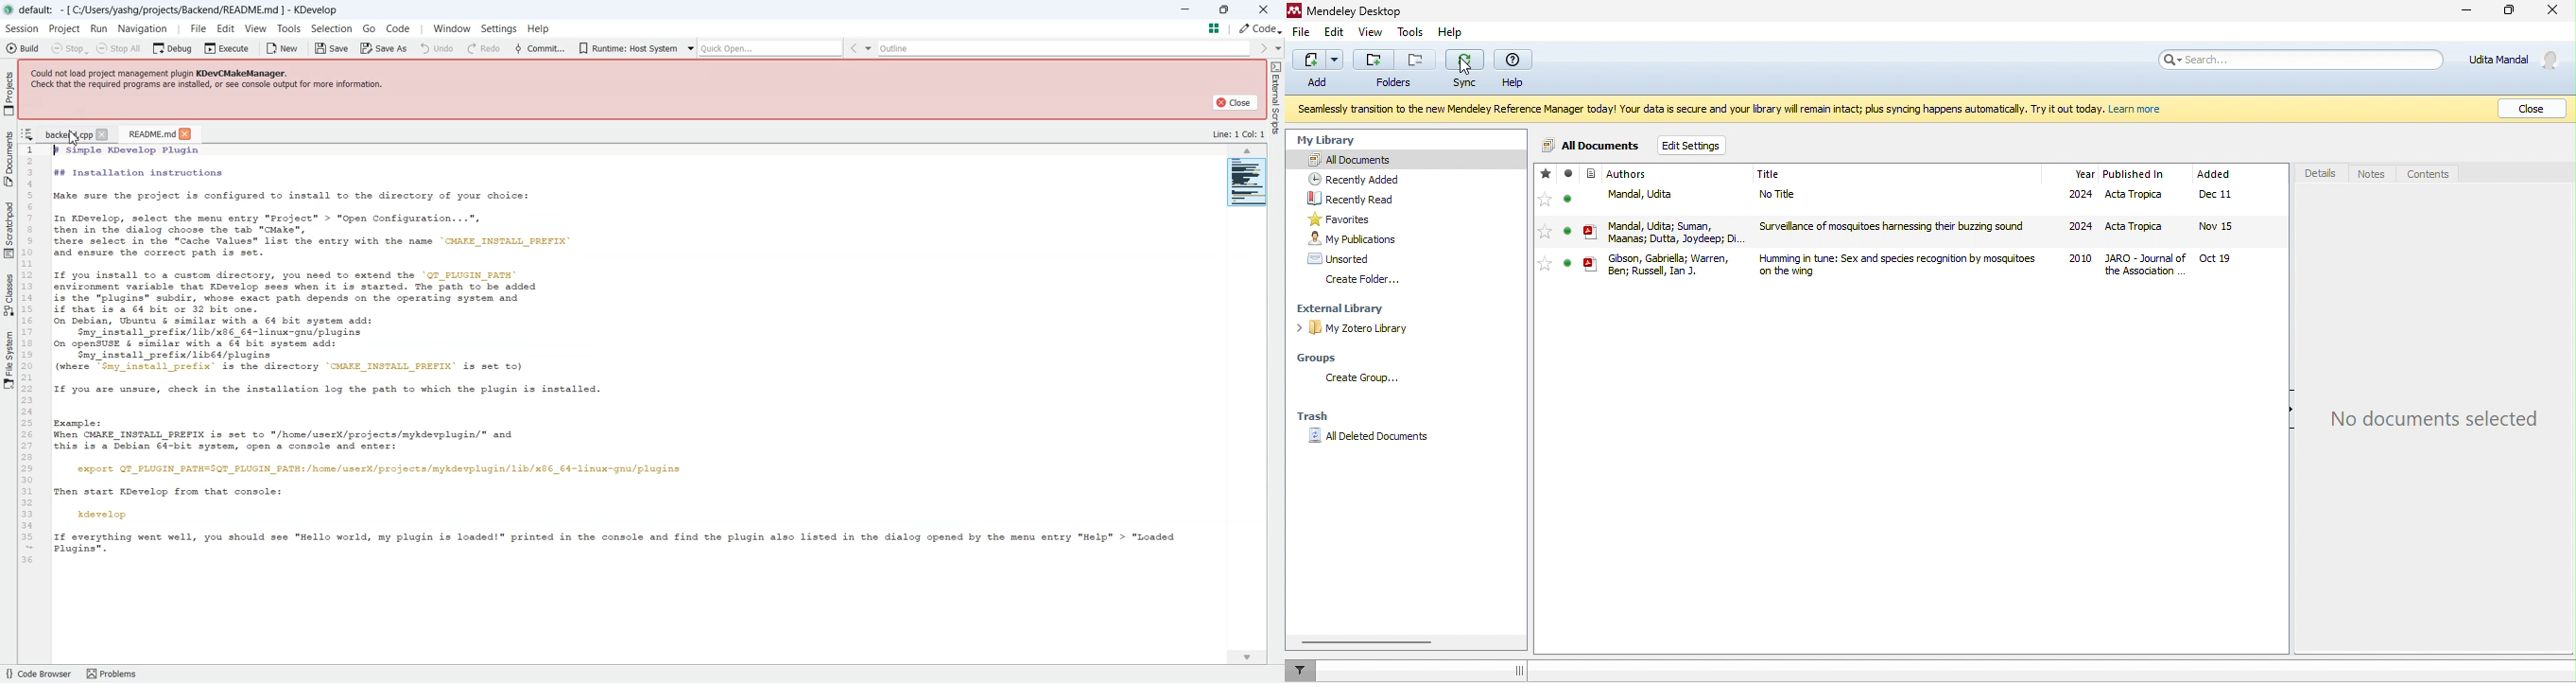 The width and height of the screenshot is (2576, 700). I want to click on If everything went well, you should see "Hello world, my plugin is loaded!" printed in the console and find the plugin also listed in the dialog opened by the menu entry "Help" > "Loaded
Plugins”., so click(618, 546).